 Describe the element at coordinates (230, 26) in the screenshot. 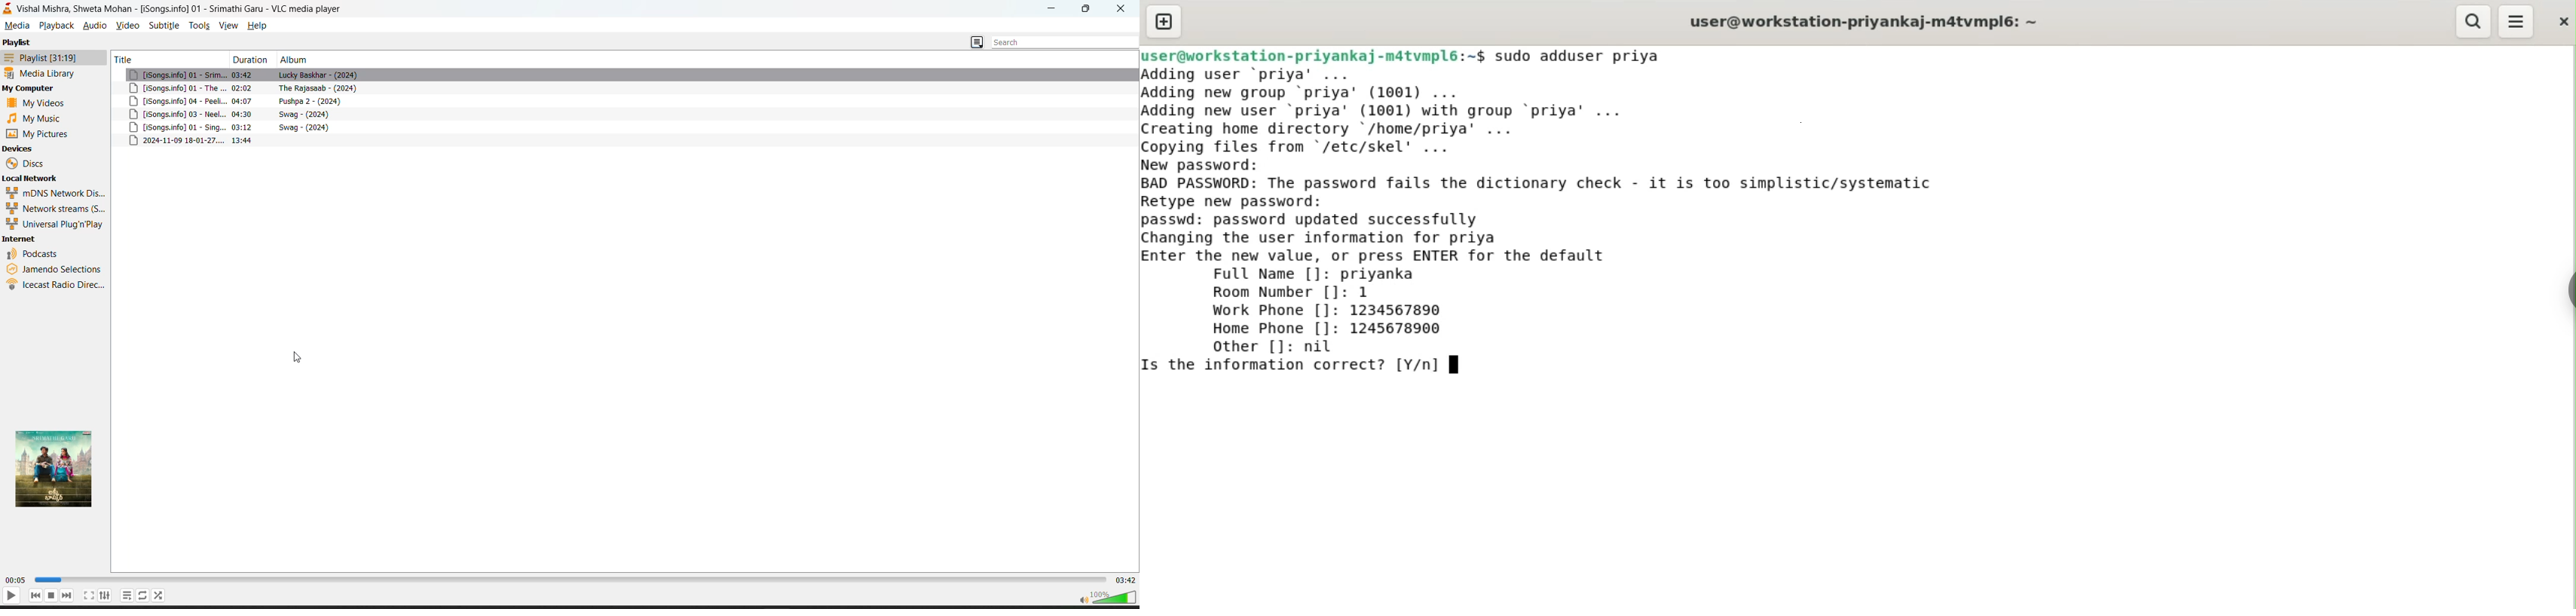

I see `view` at that location.